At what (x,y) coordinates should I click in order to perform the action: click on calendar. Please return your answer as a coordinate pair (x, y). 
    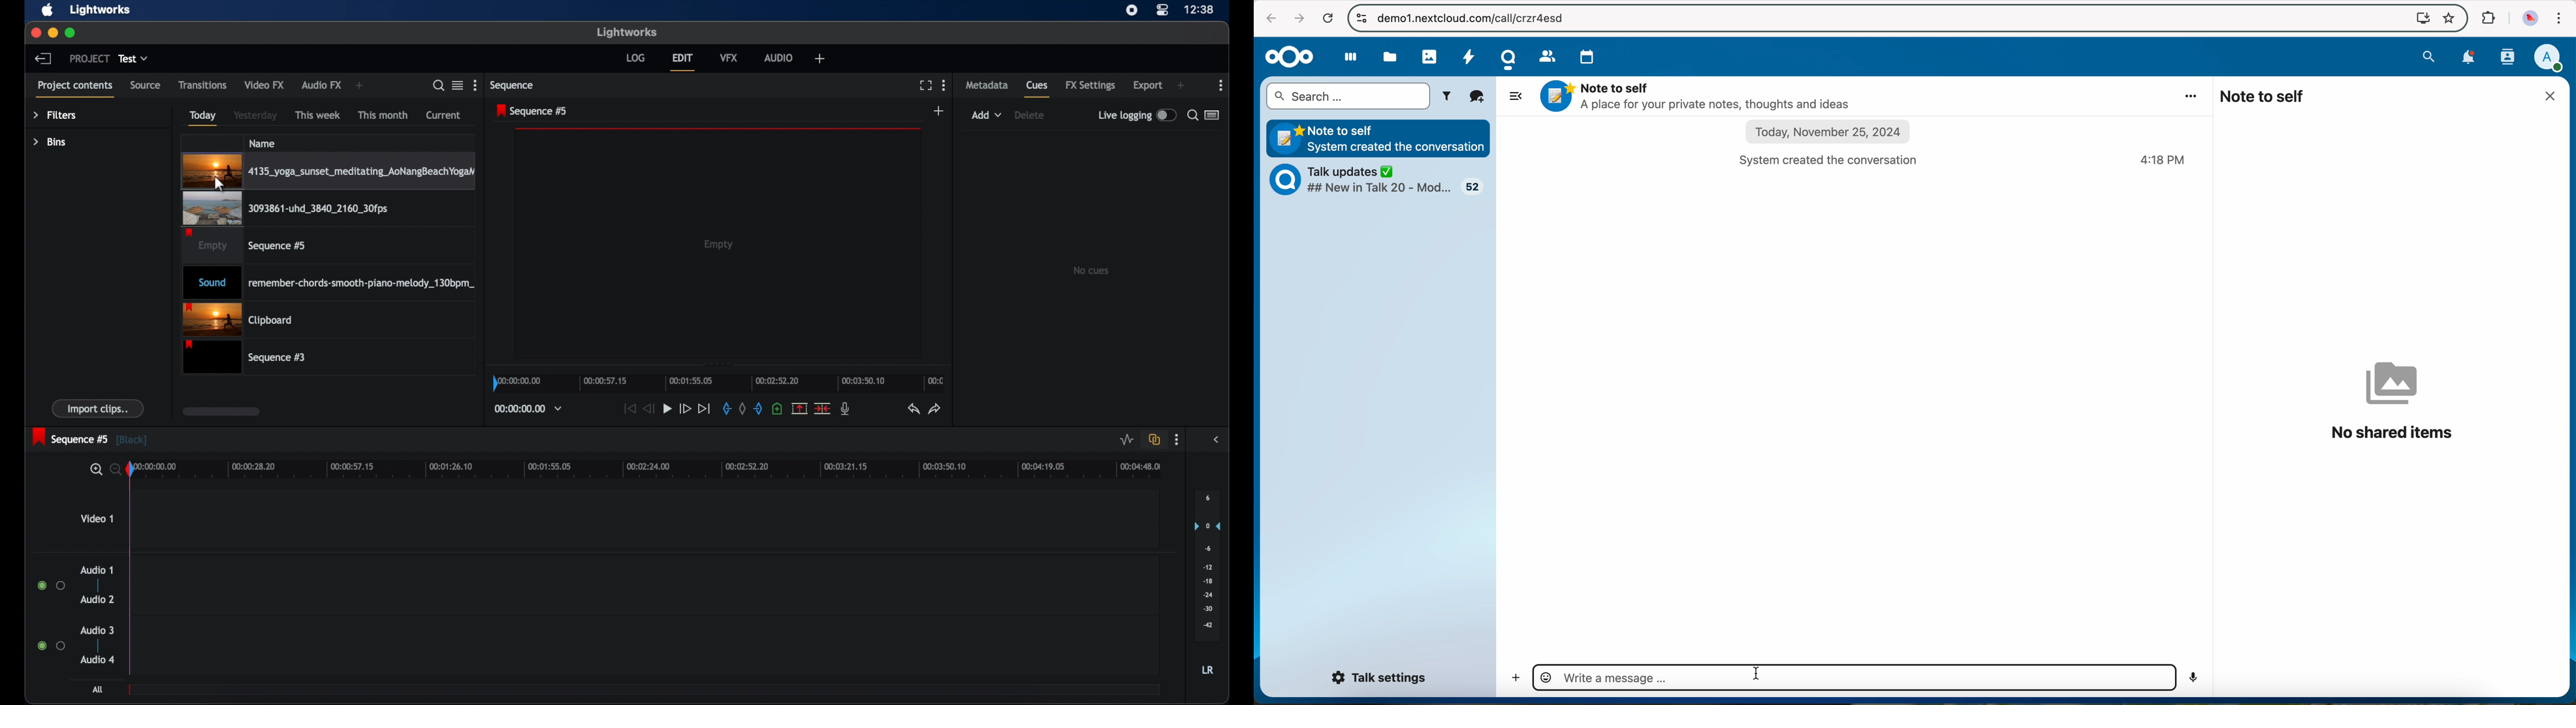
    Looking at the image, I should click on (1589, 56).